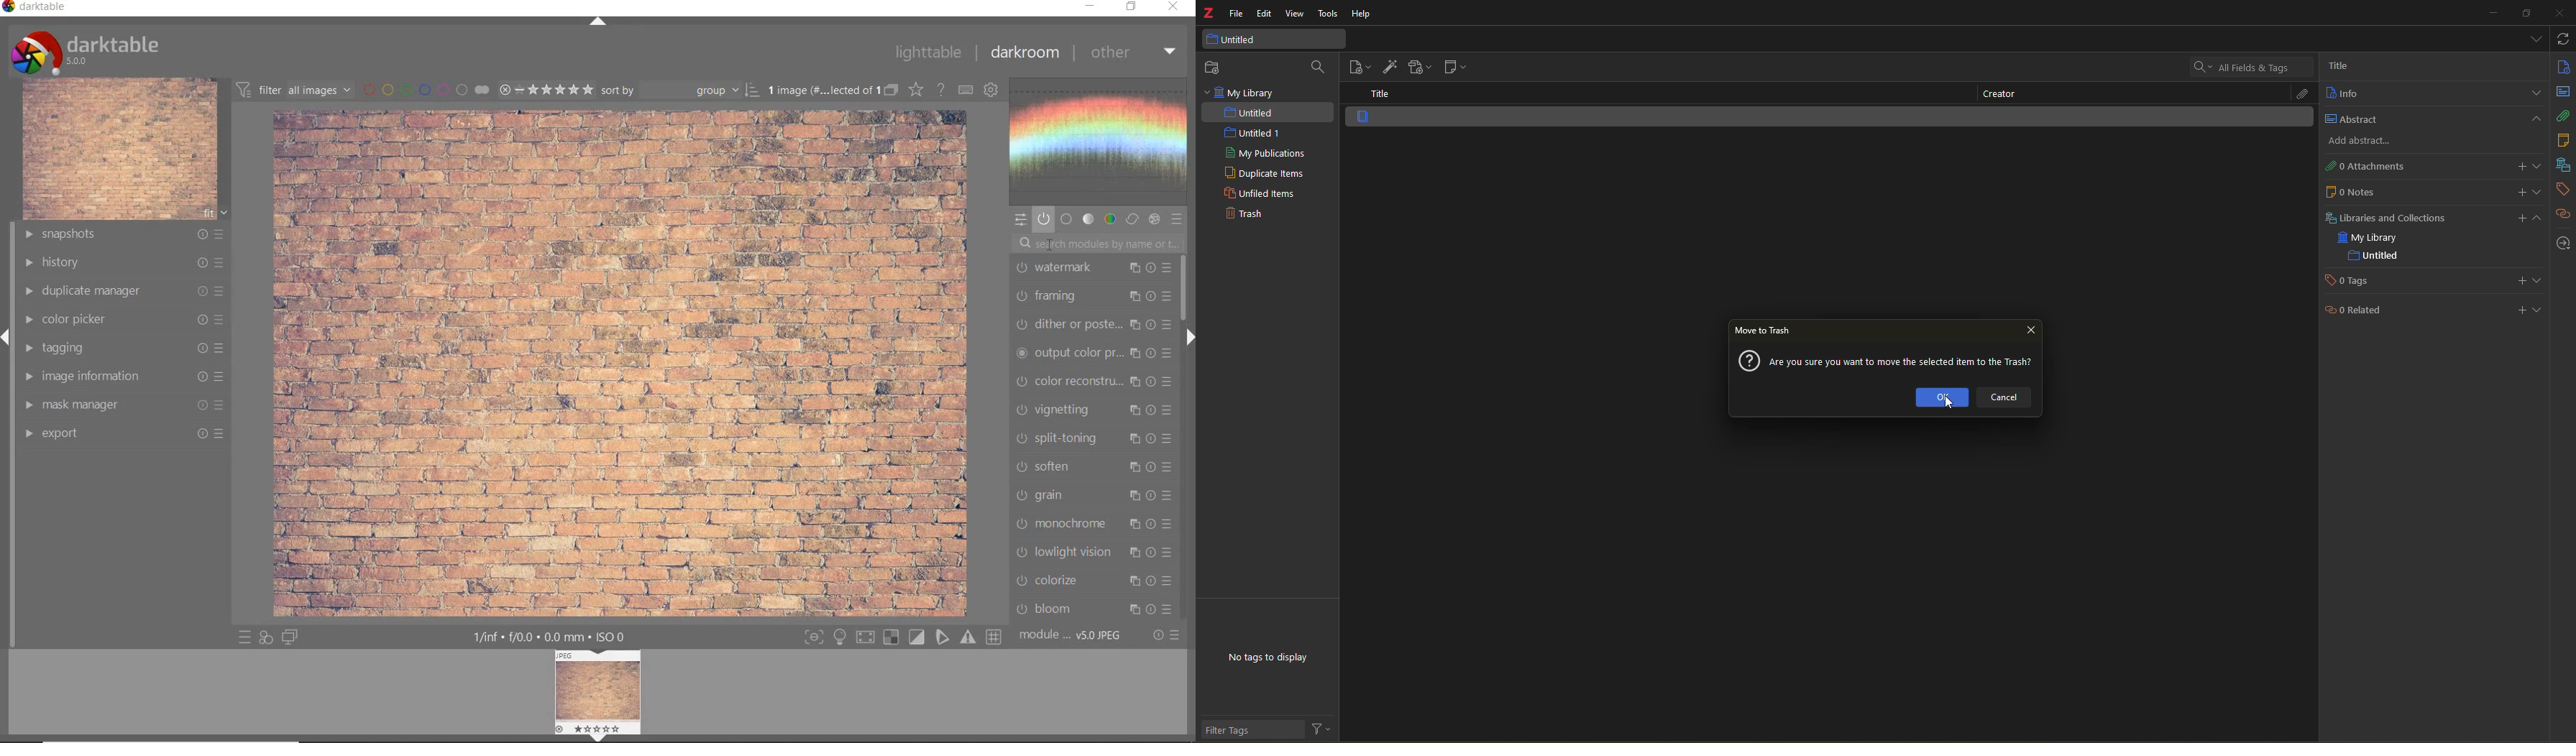 This screenshot has height=756, width=2576. What do you see at coordinates (2519, 281) in the screenshot?
I see `add` at bounding box center [2519, 281].